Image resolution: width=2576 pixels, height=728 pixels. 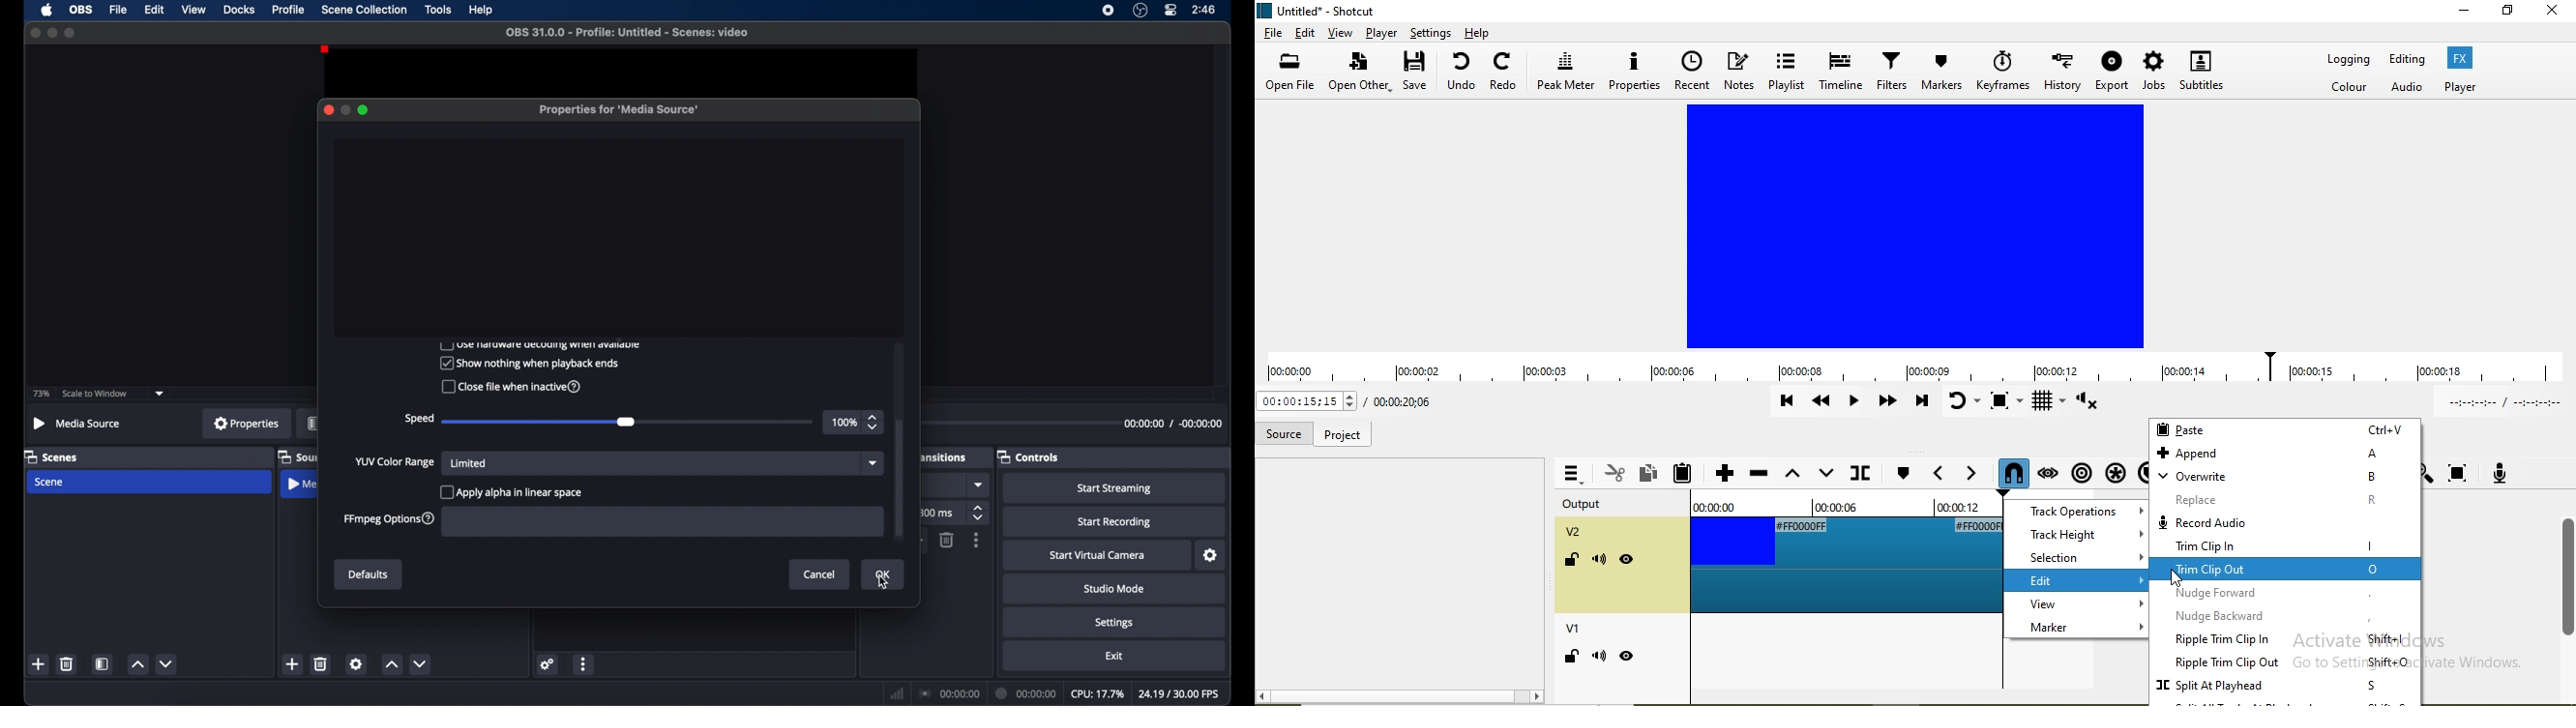 What do you see at coordinates (137, 665) in the screenshot?
I see `increment` at bounding box center [137, 665].